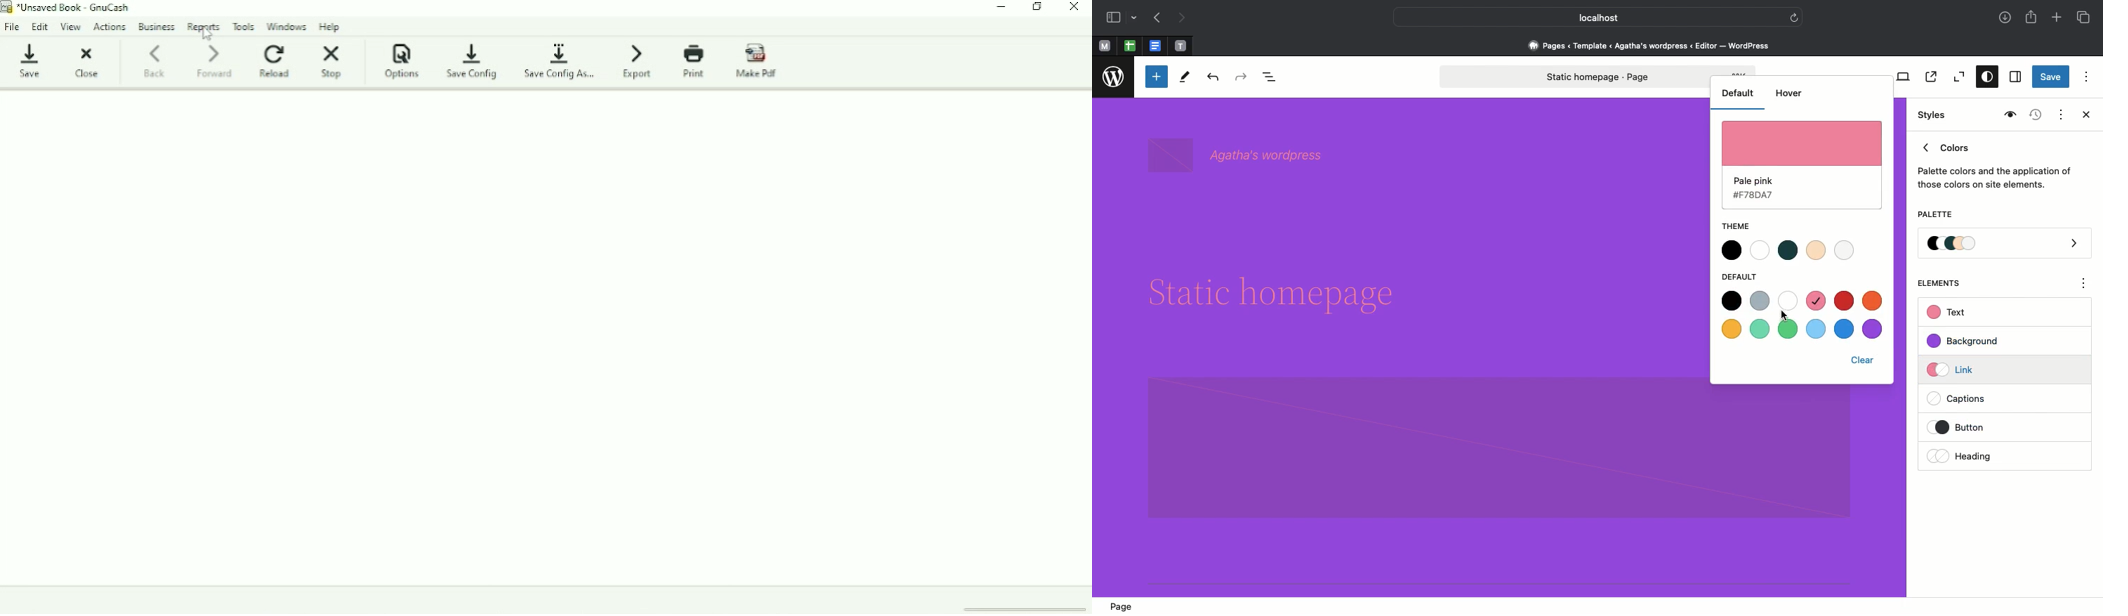  What do you see at coordinates (1181, 46) in the screenshot?
I see `Pinned tab` at bounding box center [1181, 46].